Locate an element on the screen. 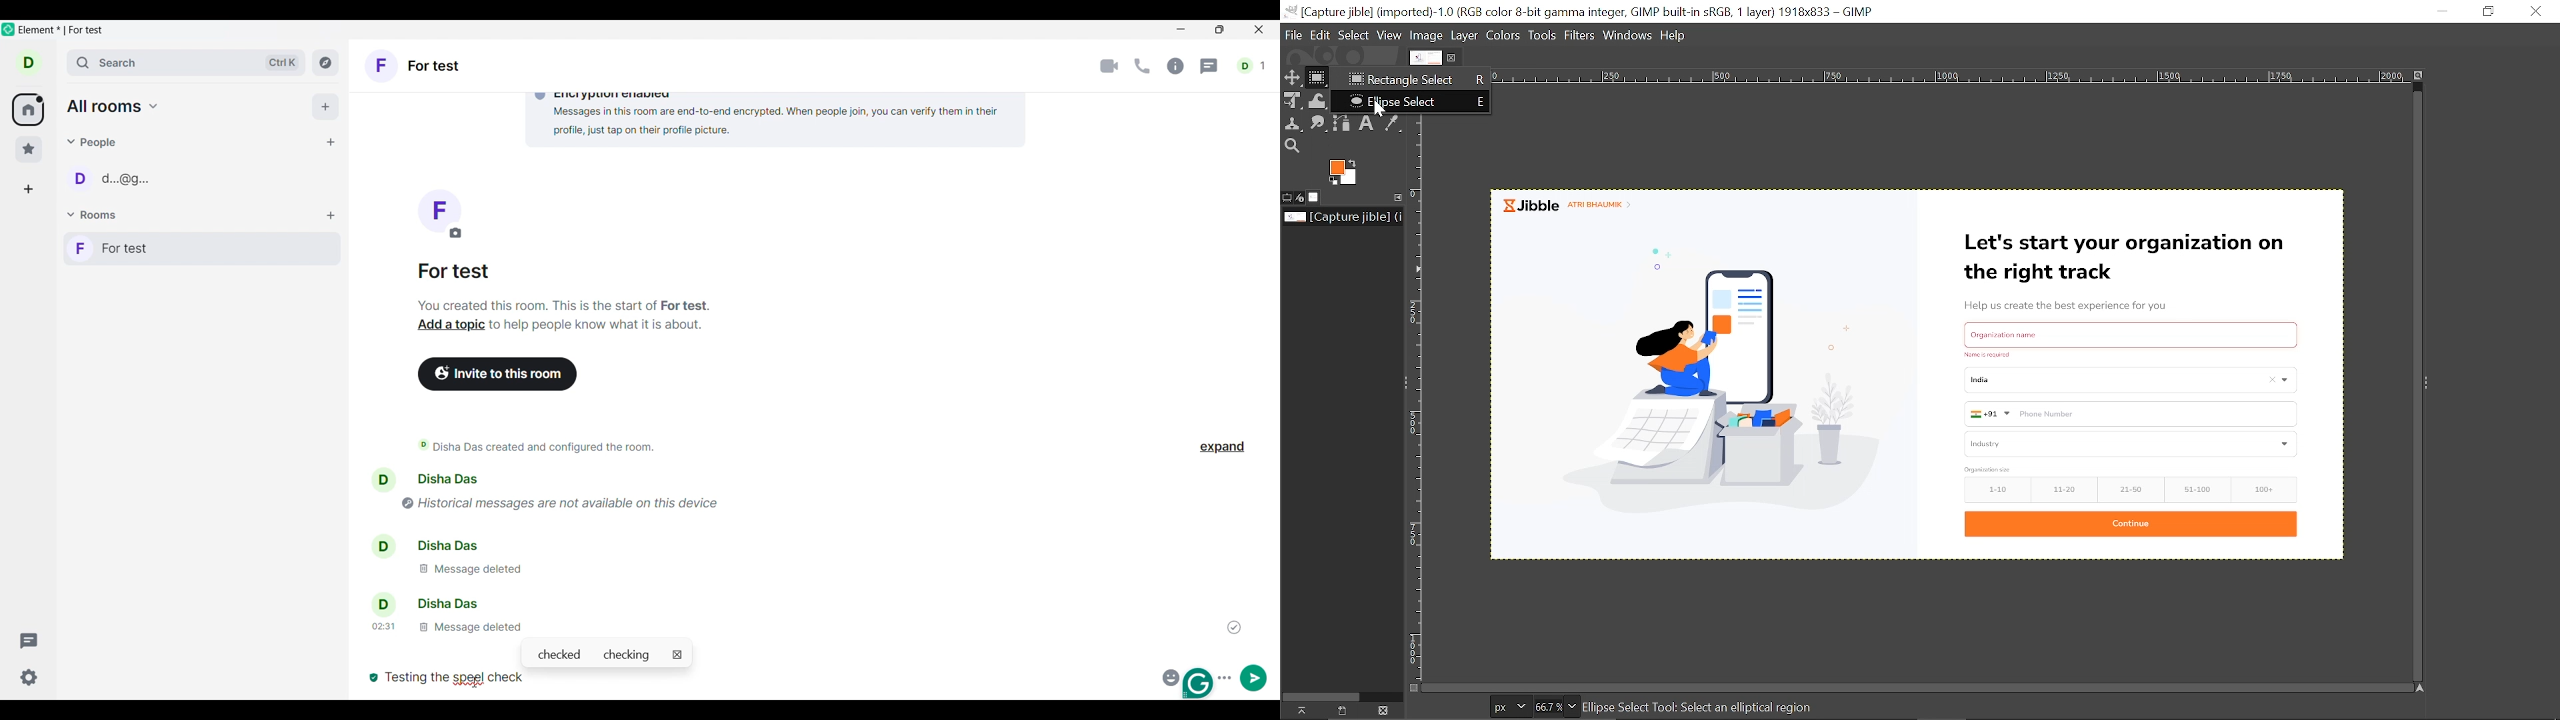 The width and height of the screenshot is (2576, 728). d is located at coordinates (29, 62).